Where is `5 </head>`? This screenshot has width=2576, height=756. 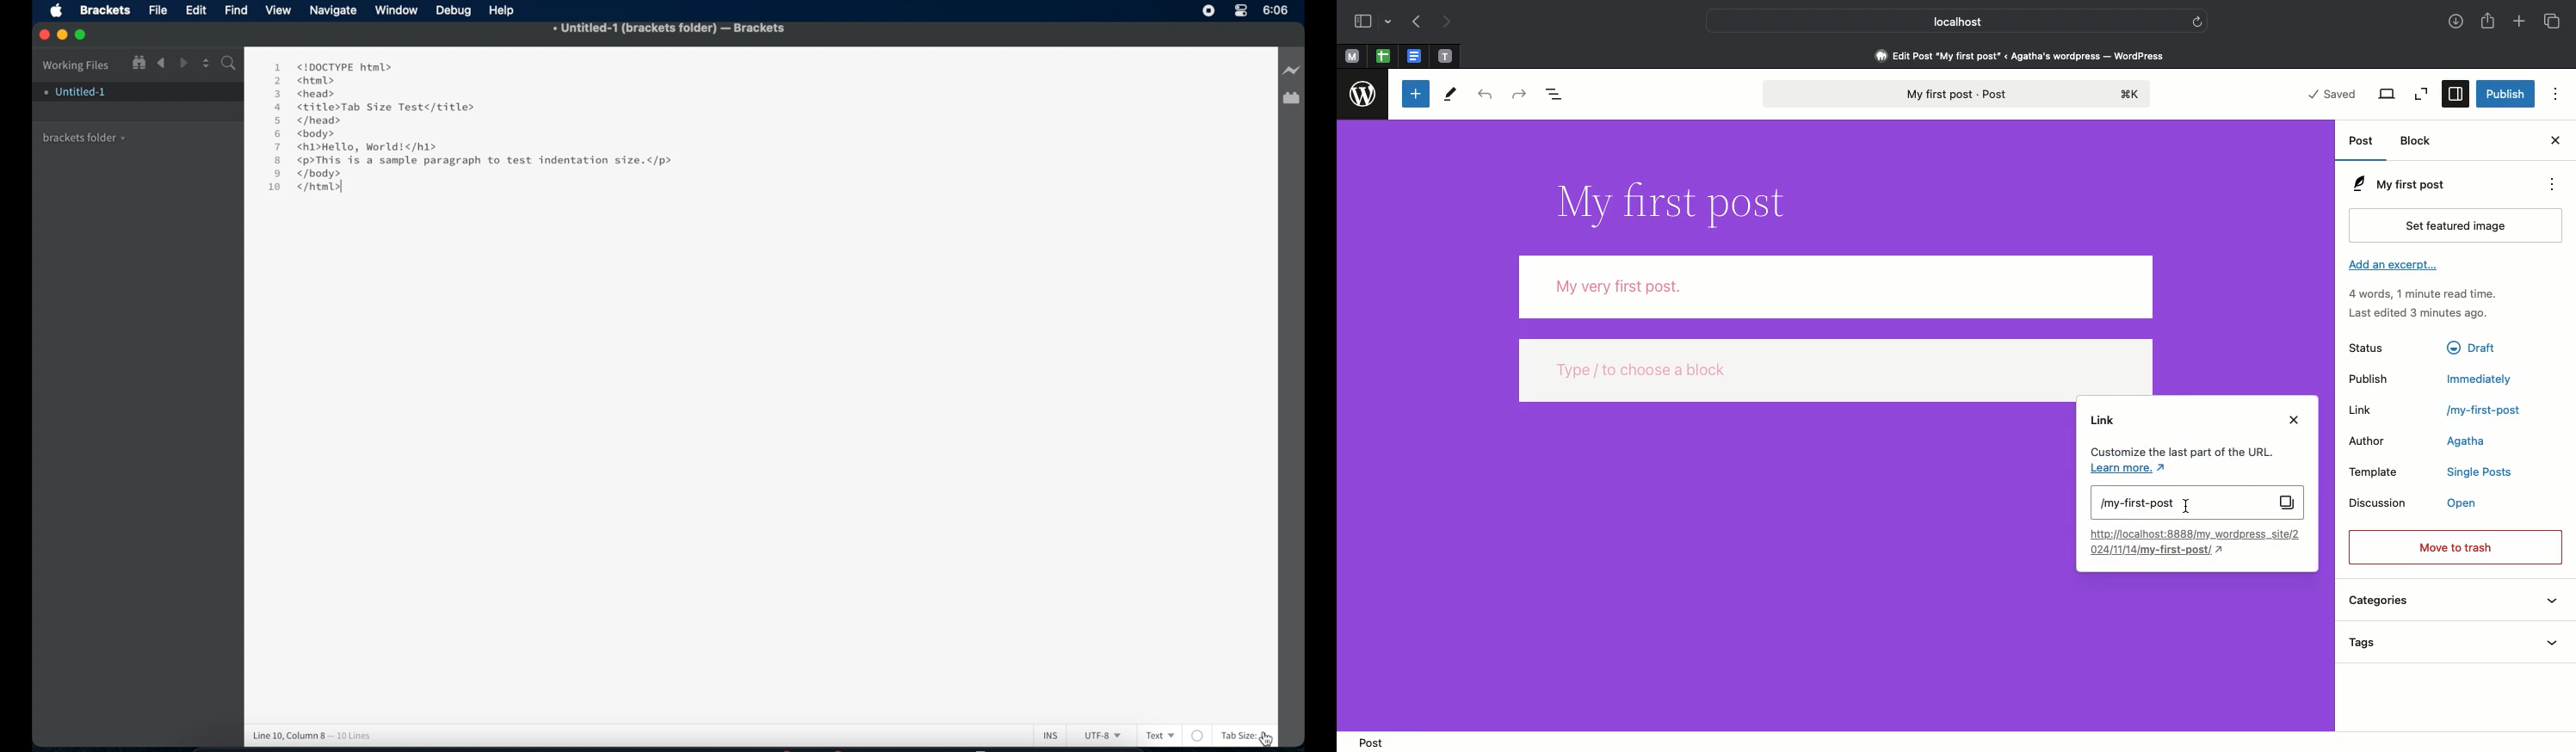 5 </head> is located at coordinates (307, 121).